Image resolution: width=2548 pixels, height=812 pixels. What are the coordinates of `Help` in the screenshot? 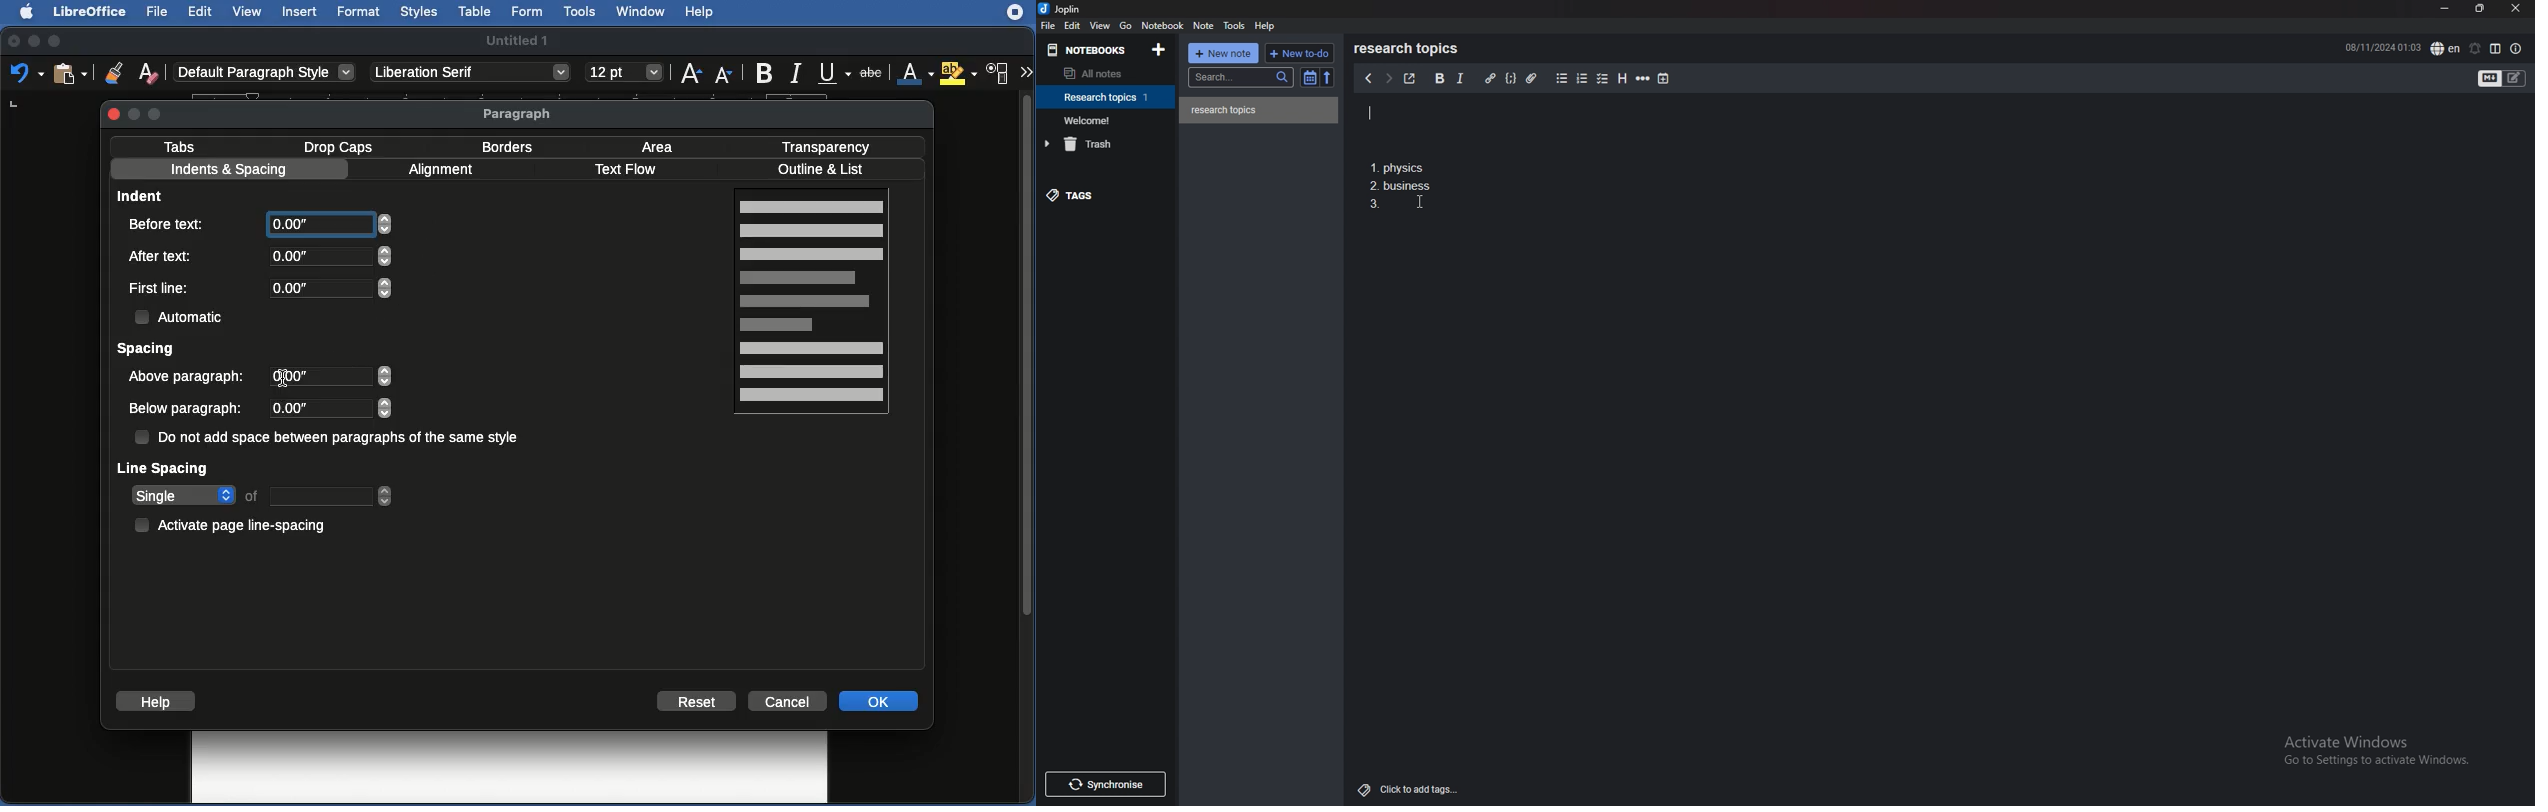 It's located at (155, 701).